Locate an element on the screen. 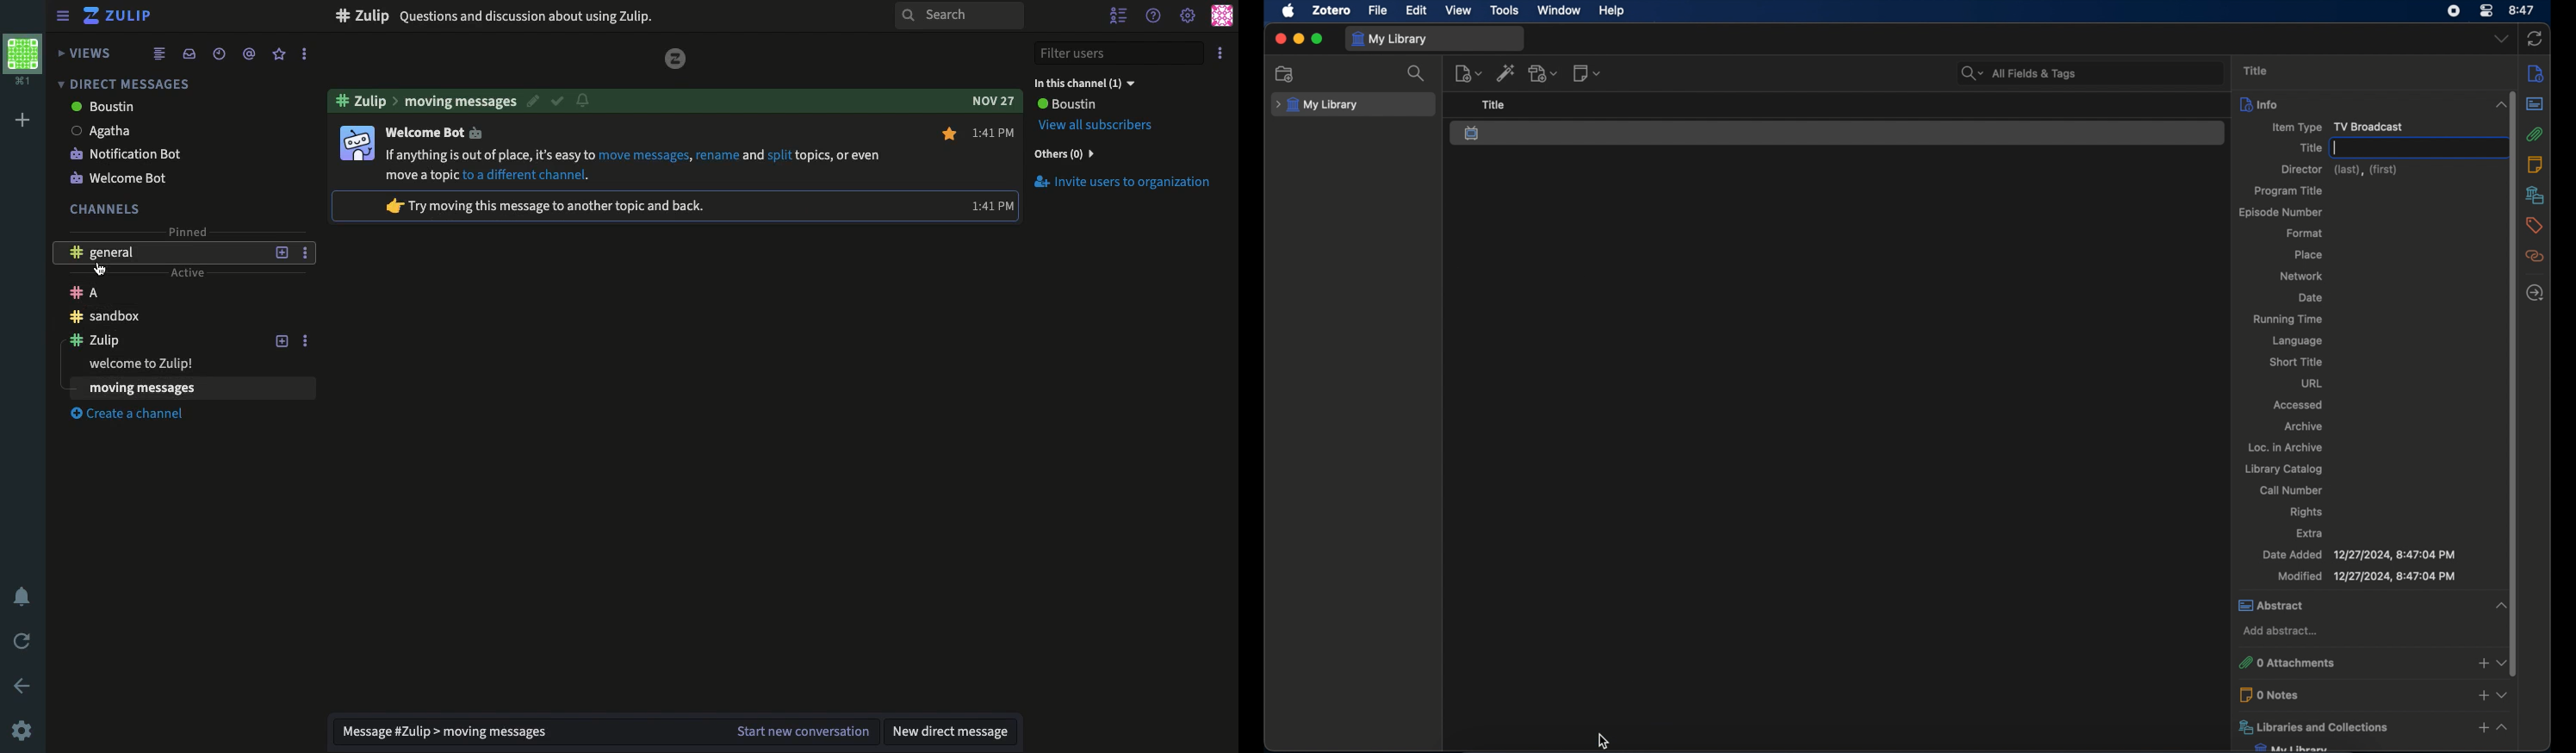 Image resolution: width=2576 pixels, height=756 pixels. file is located at coordinates (1378, 11).